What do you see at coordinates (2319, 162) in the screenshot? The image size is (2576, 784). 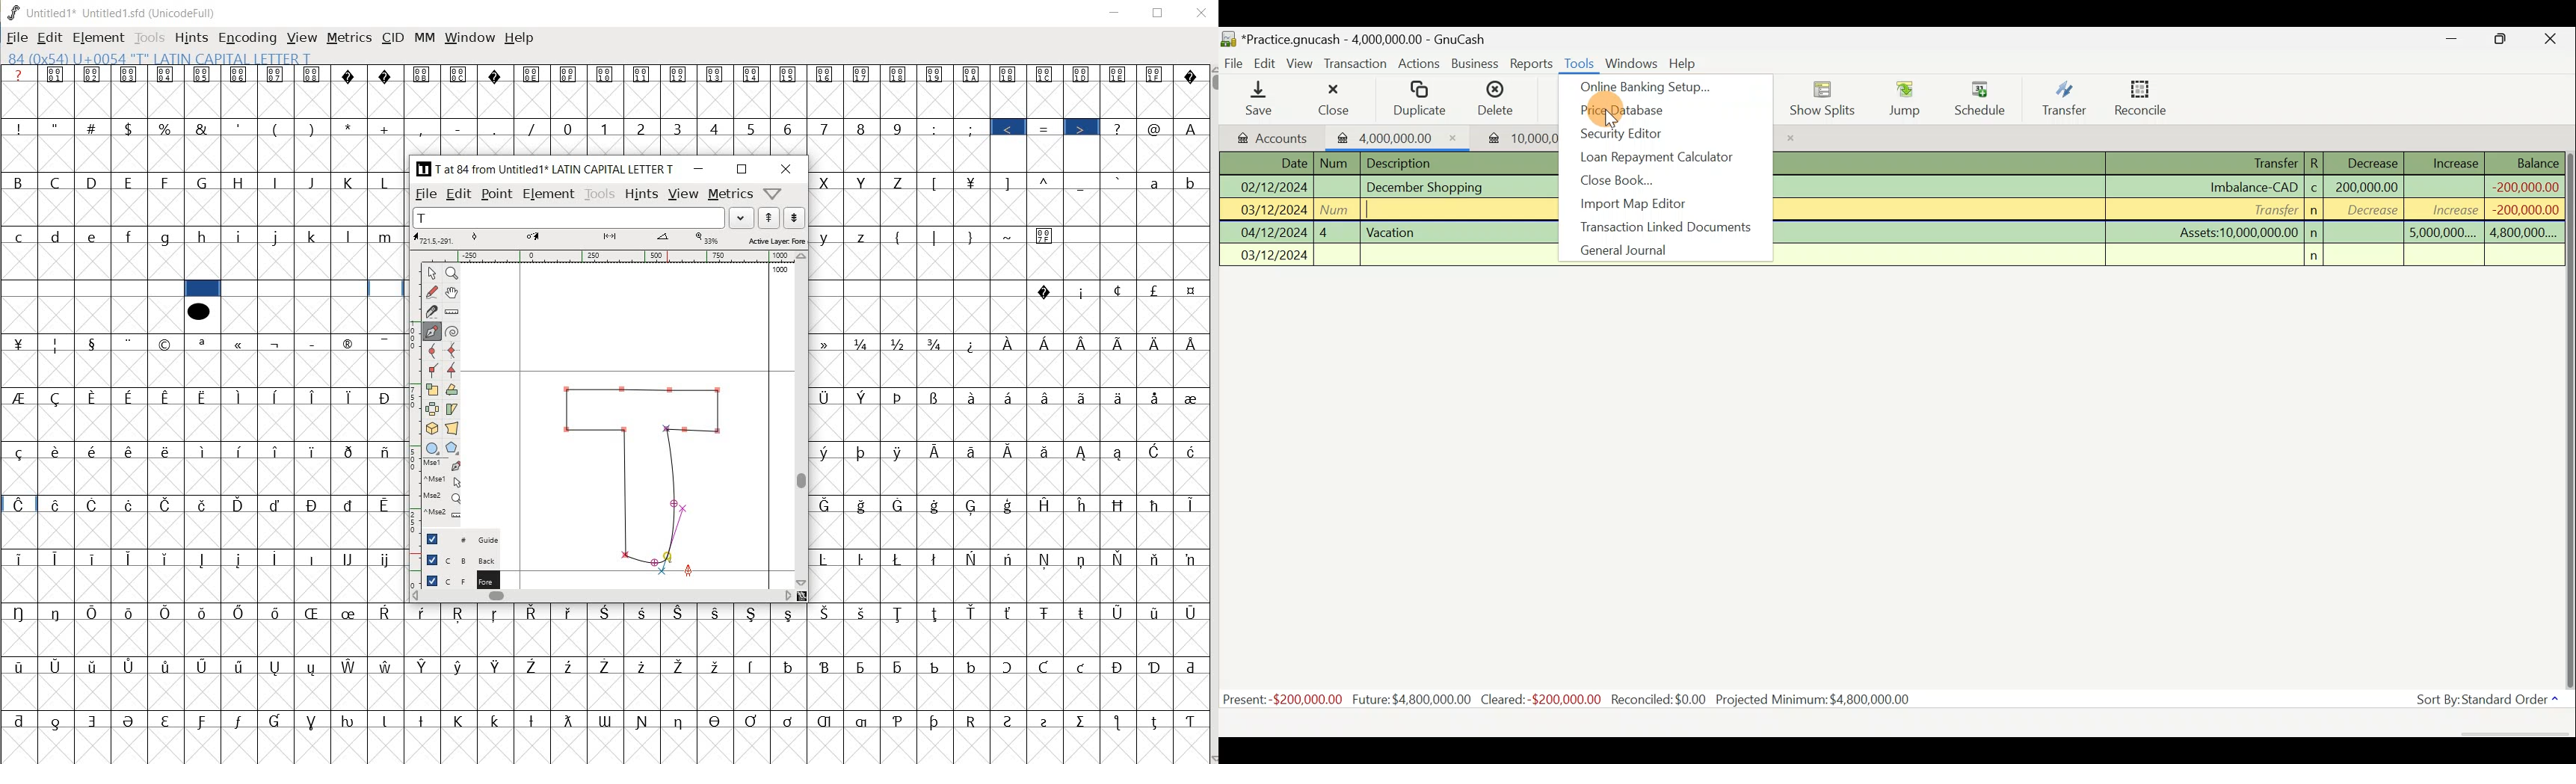 I see `R` at bounding box center [2319, 162].